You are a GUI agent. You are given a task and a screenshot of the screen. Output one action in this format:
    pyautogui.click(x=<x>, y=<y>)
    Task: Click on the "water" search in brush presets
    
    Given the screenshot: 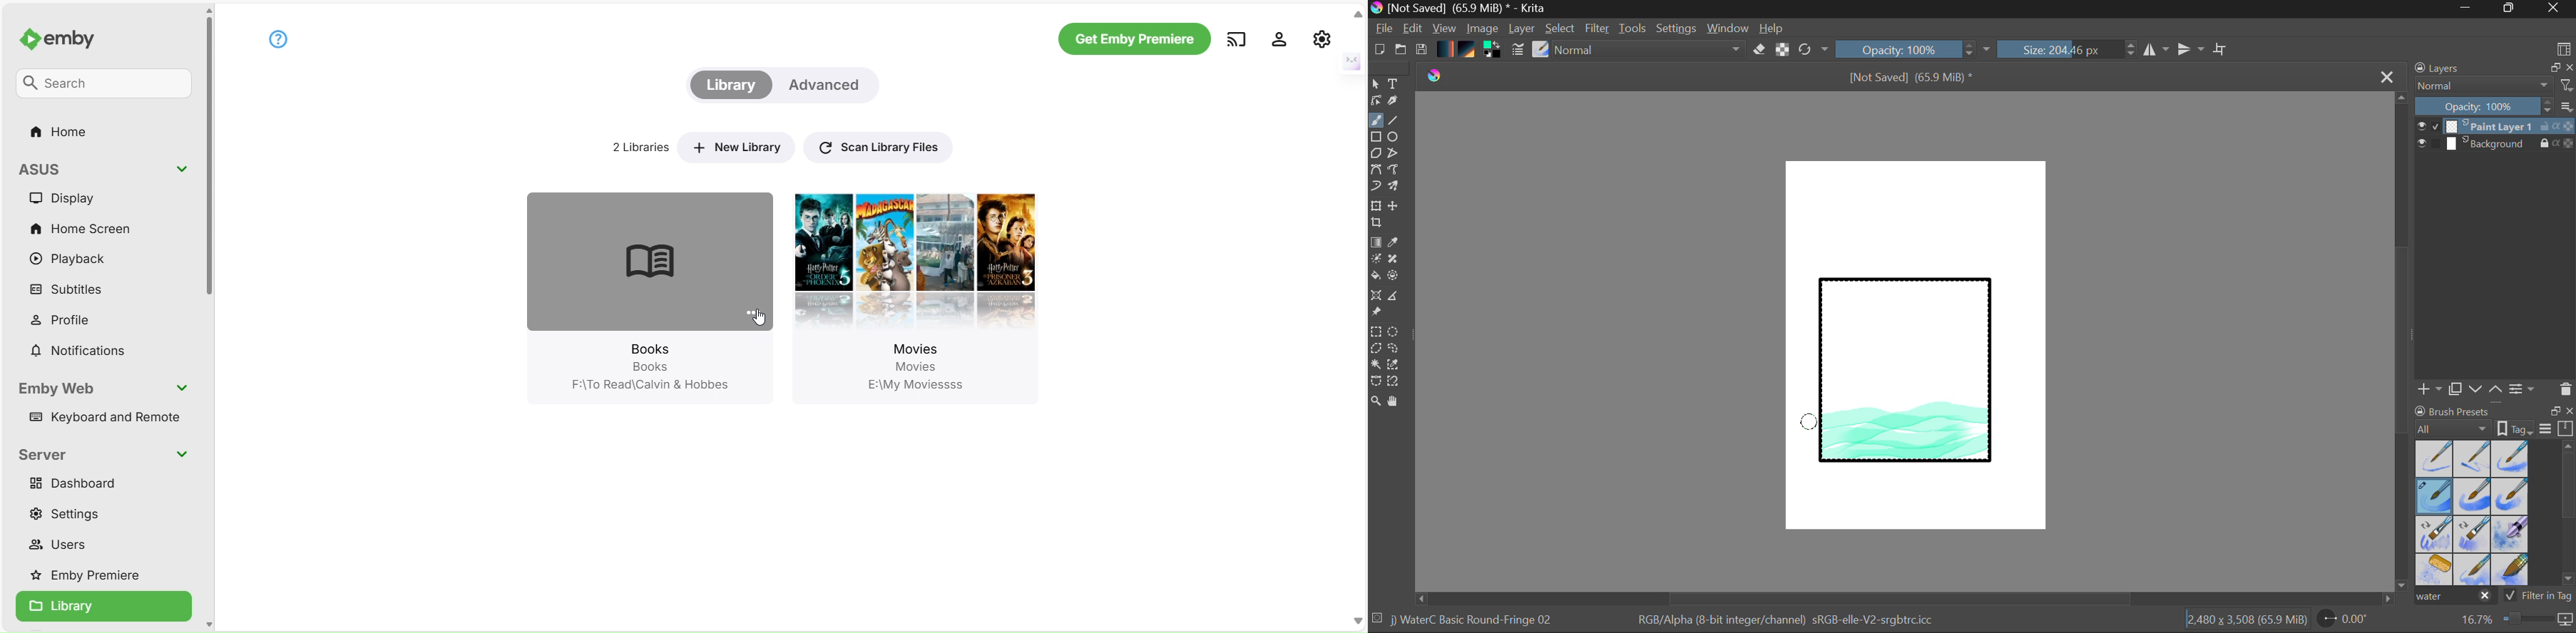 What is the action you would take?
    pyautogui.click(x=2454, y=598)
    